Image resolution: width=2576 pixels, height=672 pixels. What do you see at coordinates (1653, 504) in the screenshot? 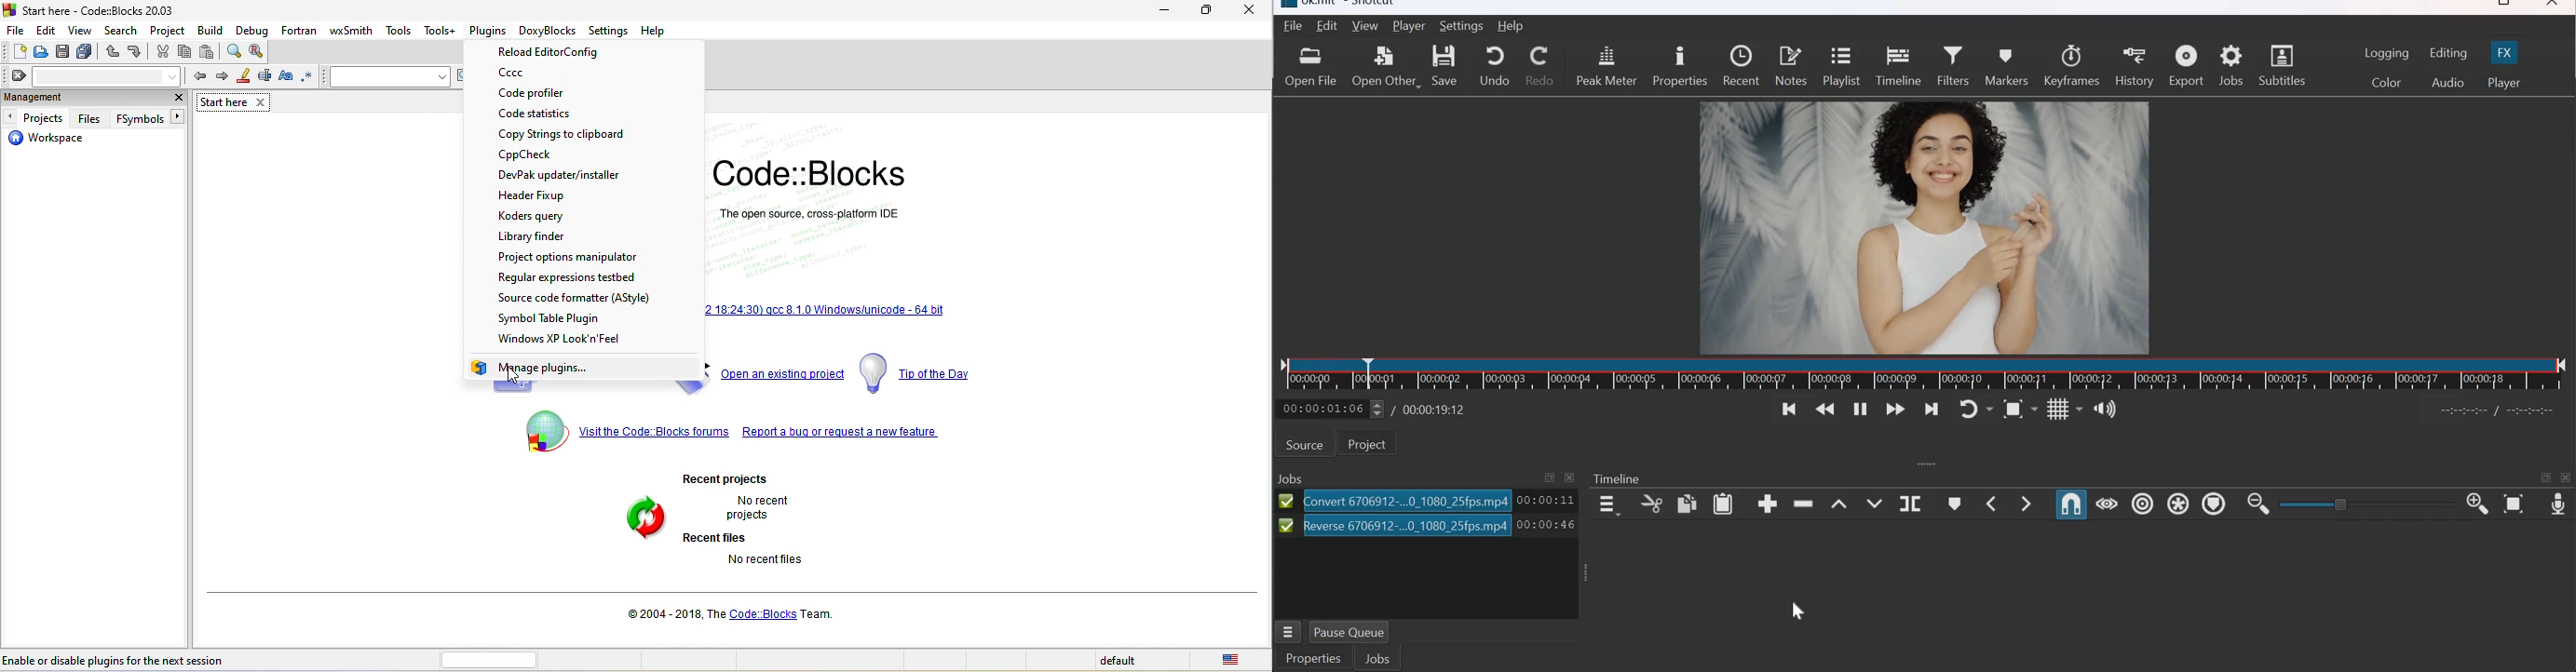
I see `cut` at bounding box center [1653, 504].